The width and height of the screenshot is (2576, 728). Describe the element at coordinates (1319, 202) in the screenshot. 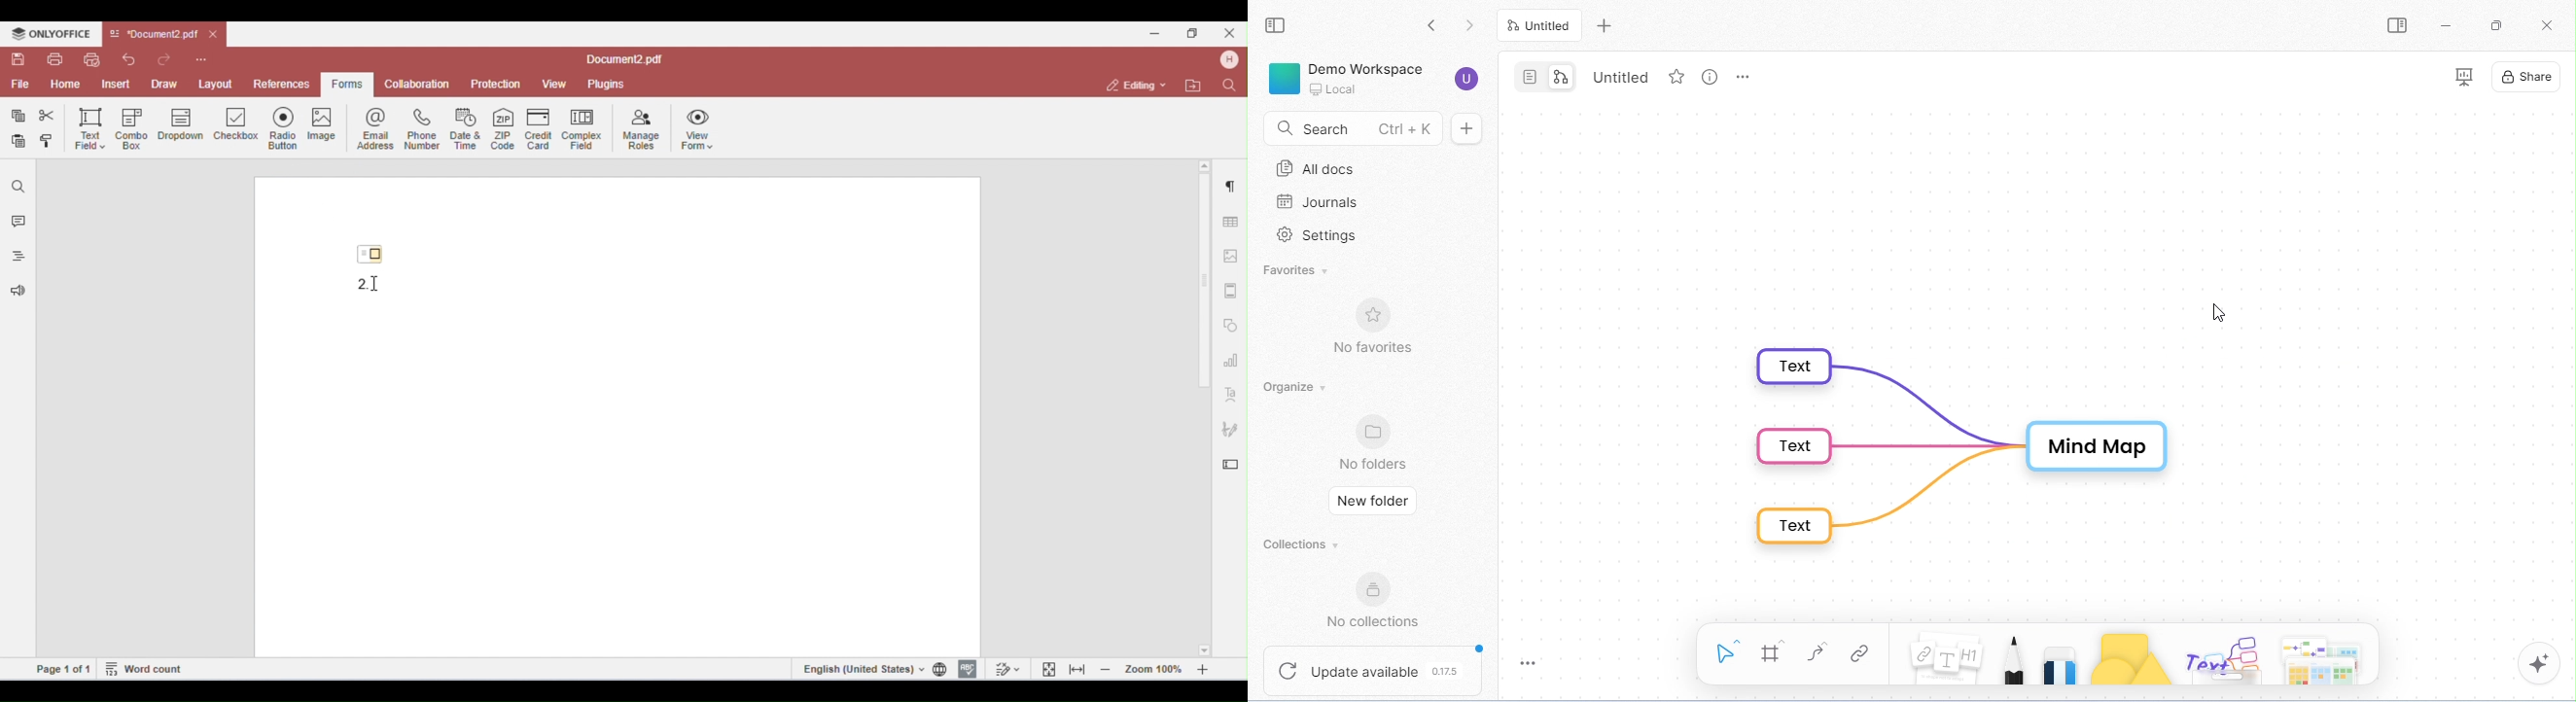

I see `journals` at that location.